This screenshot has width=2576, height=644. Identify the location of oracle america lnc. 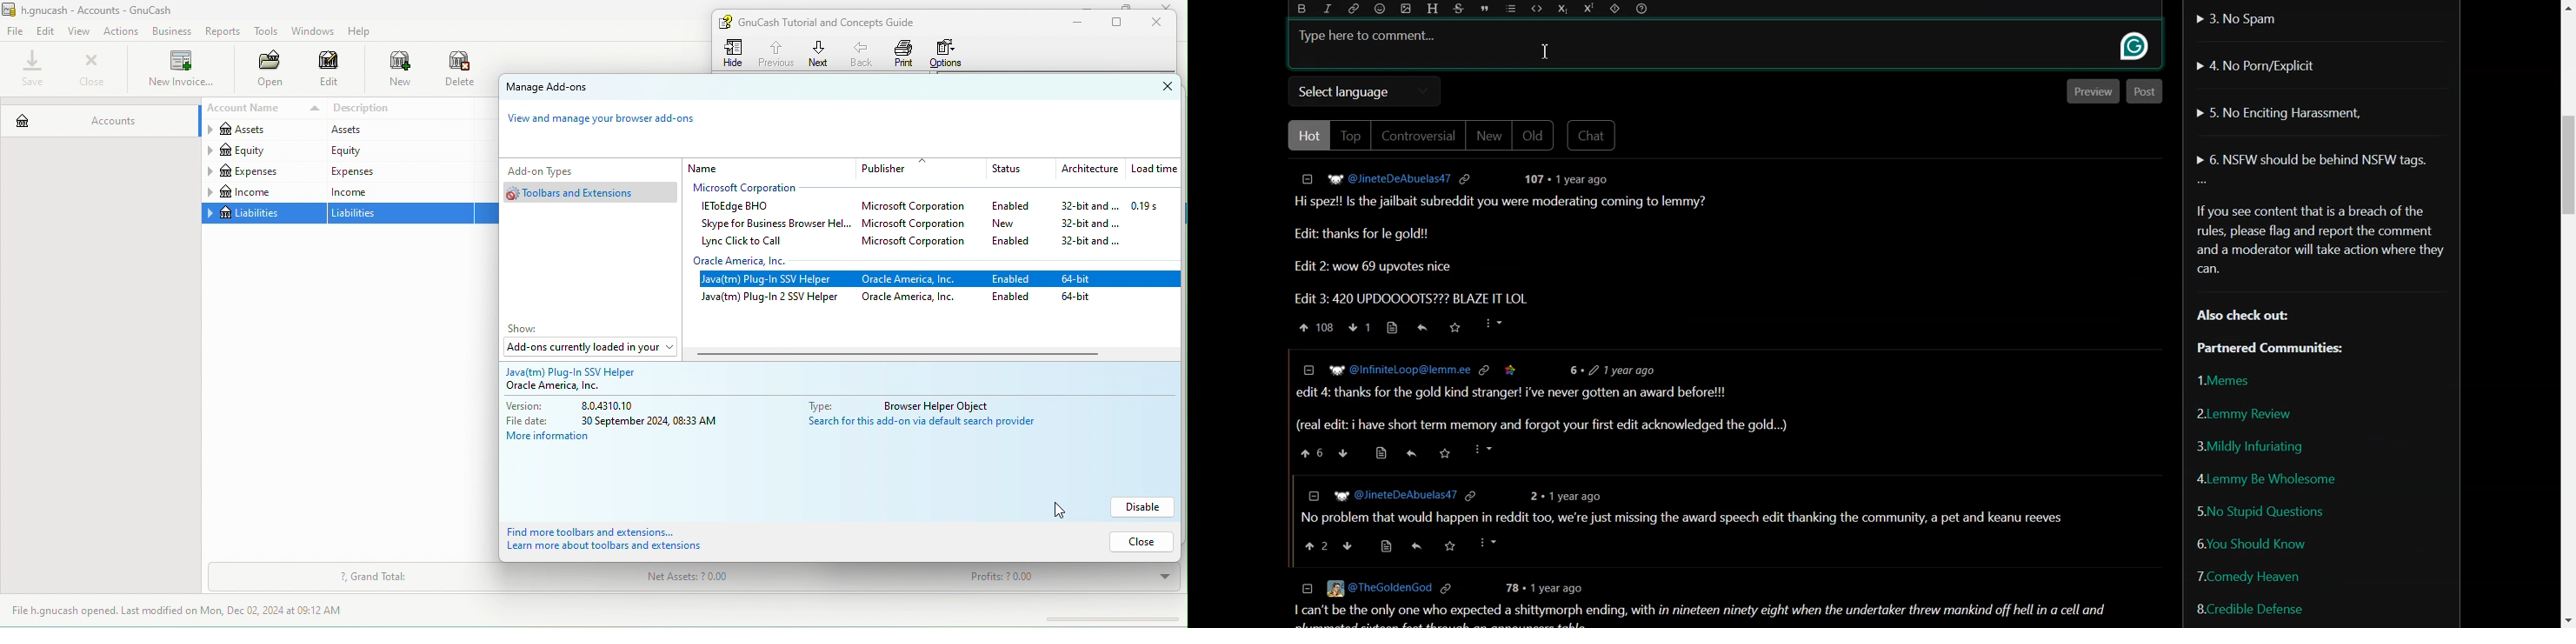
(914, 298).